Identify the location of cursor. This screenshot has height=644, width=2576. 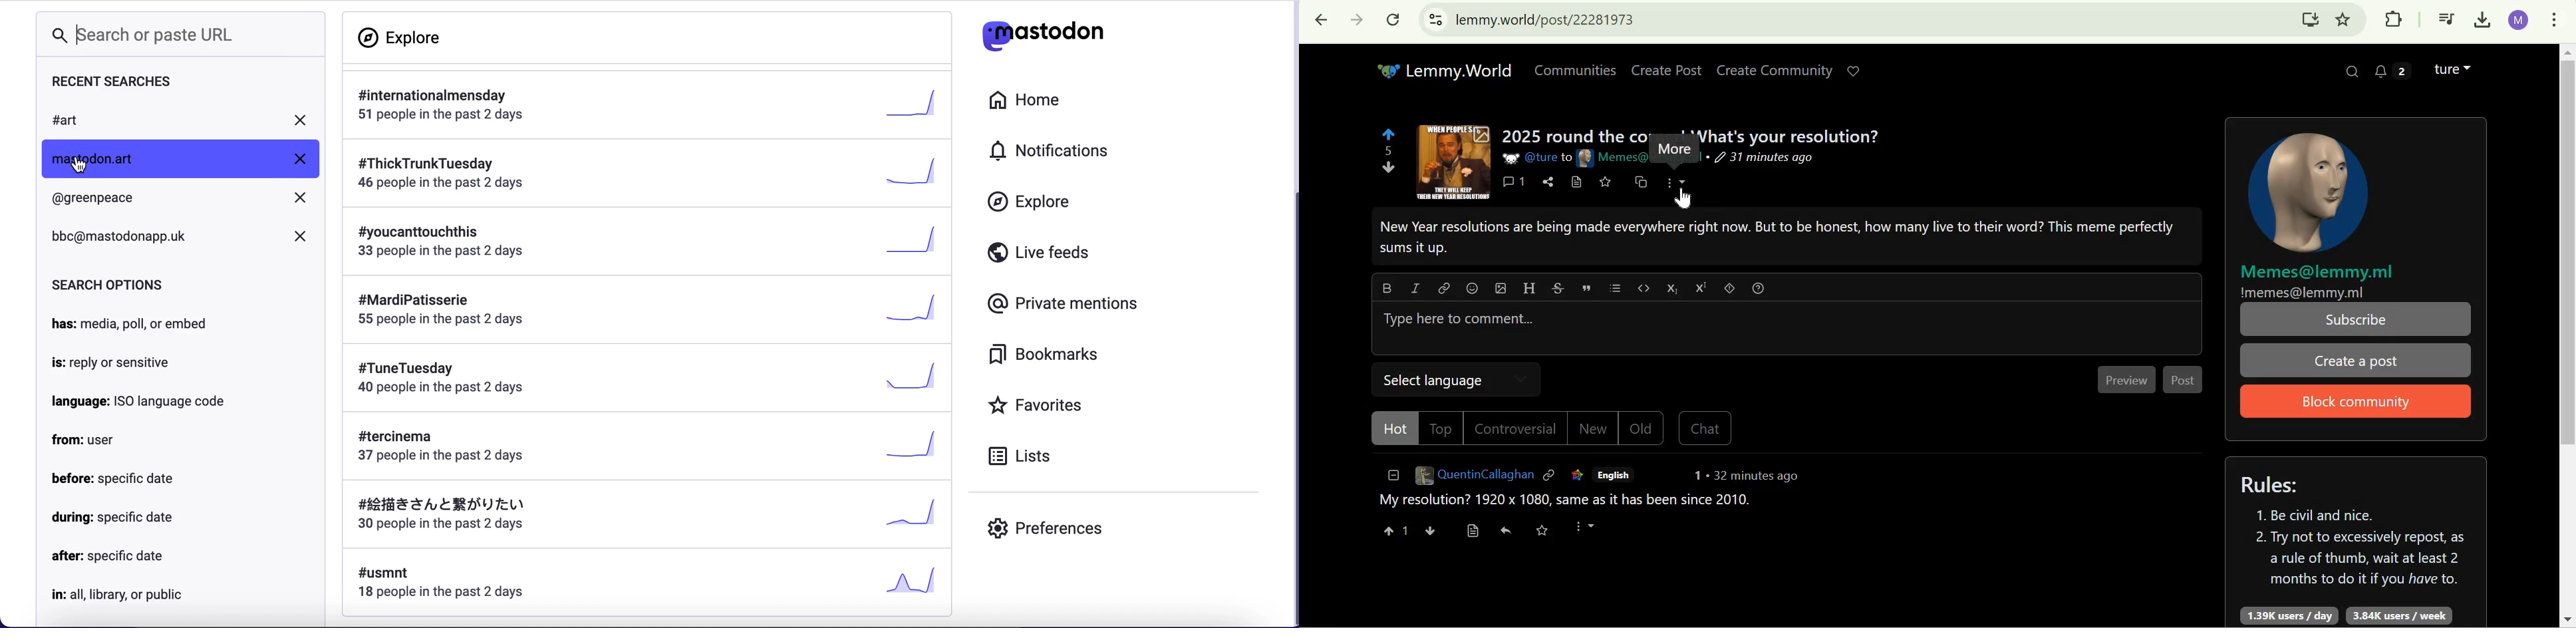
(78, 164).